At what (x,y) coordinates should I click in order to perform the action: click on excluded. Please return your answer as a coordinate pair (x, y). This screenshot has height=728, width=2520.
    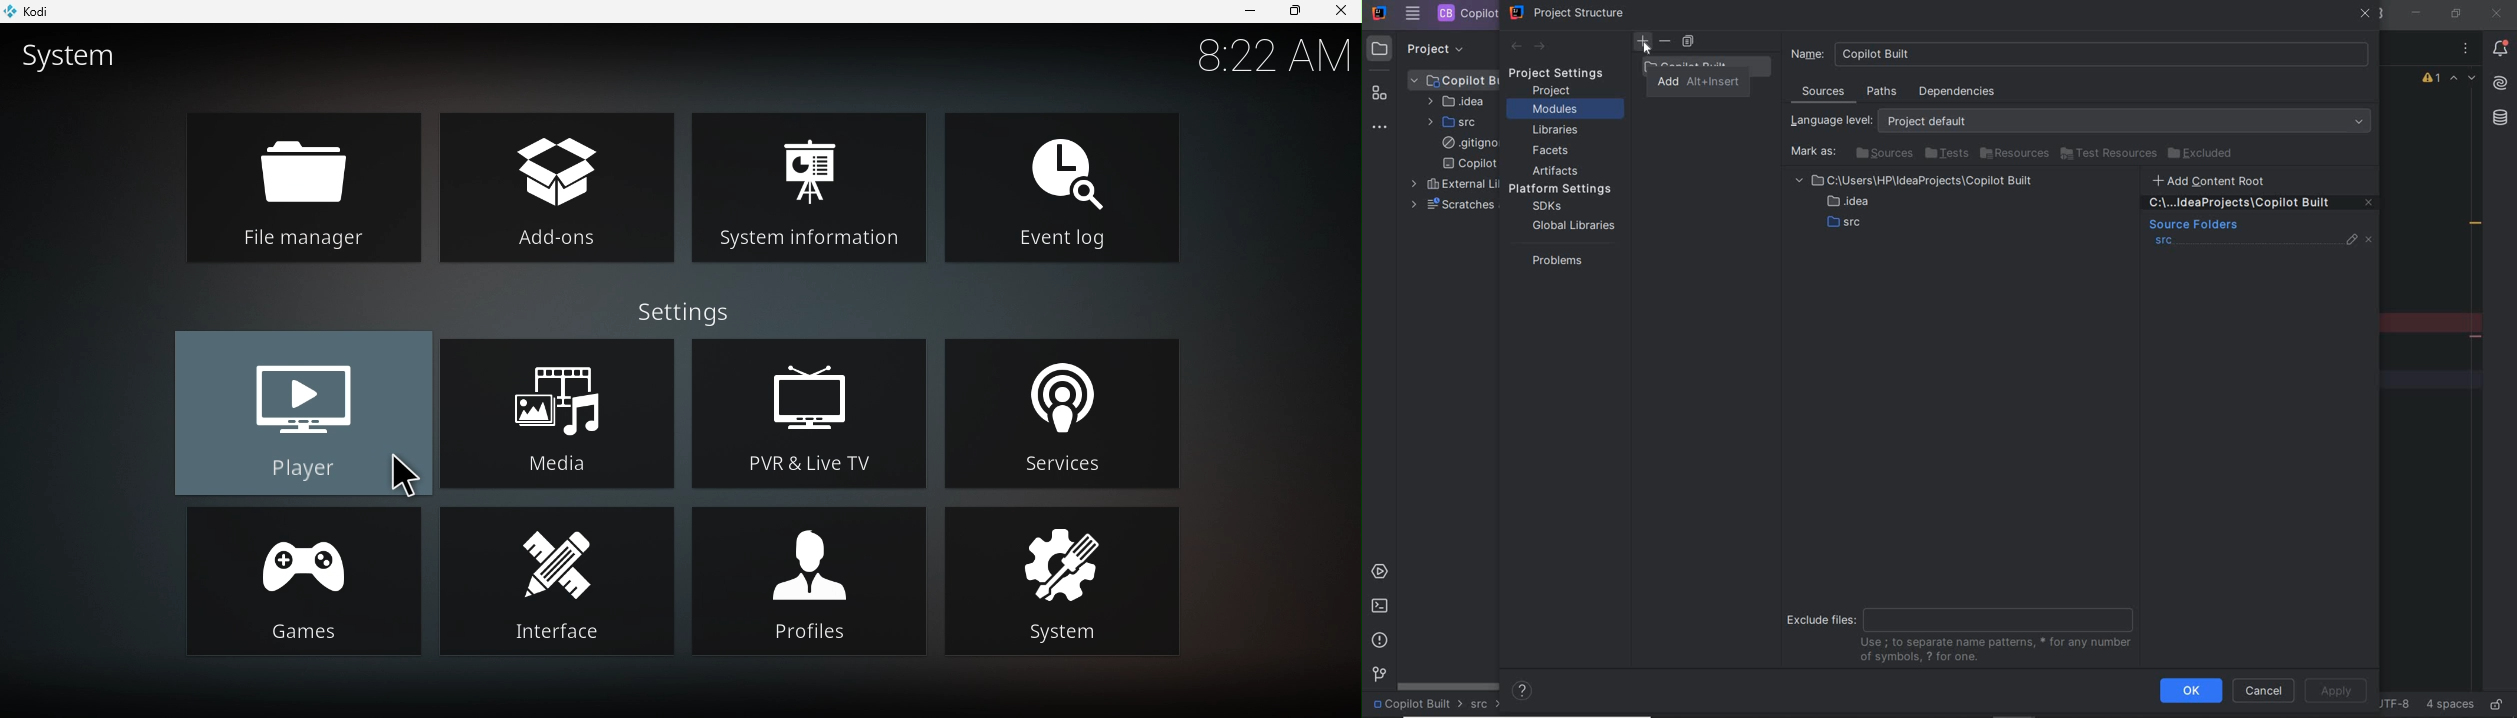
    Looking at the image, I should click on (2203, 153).